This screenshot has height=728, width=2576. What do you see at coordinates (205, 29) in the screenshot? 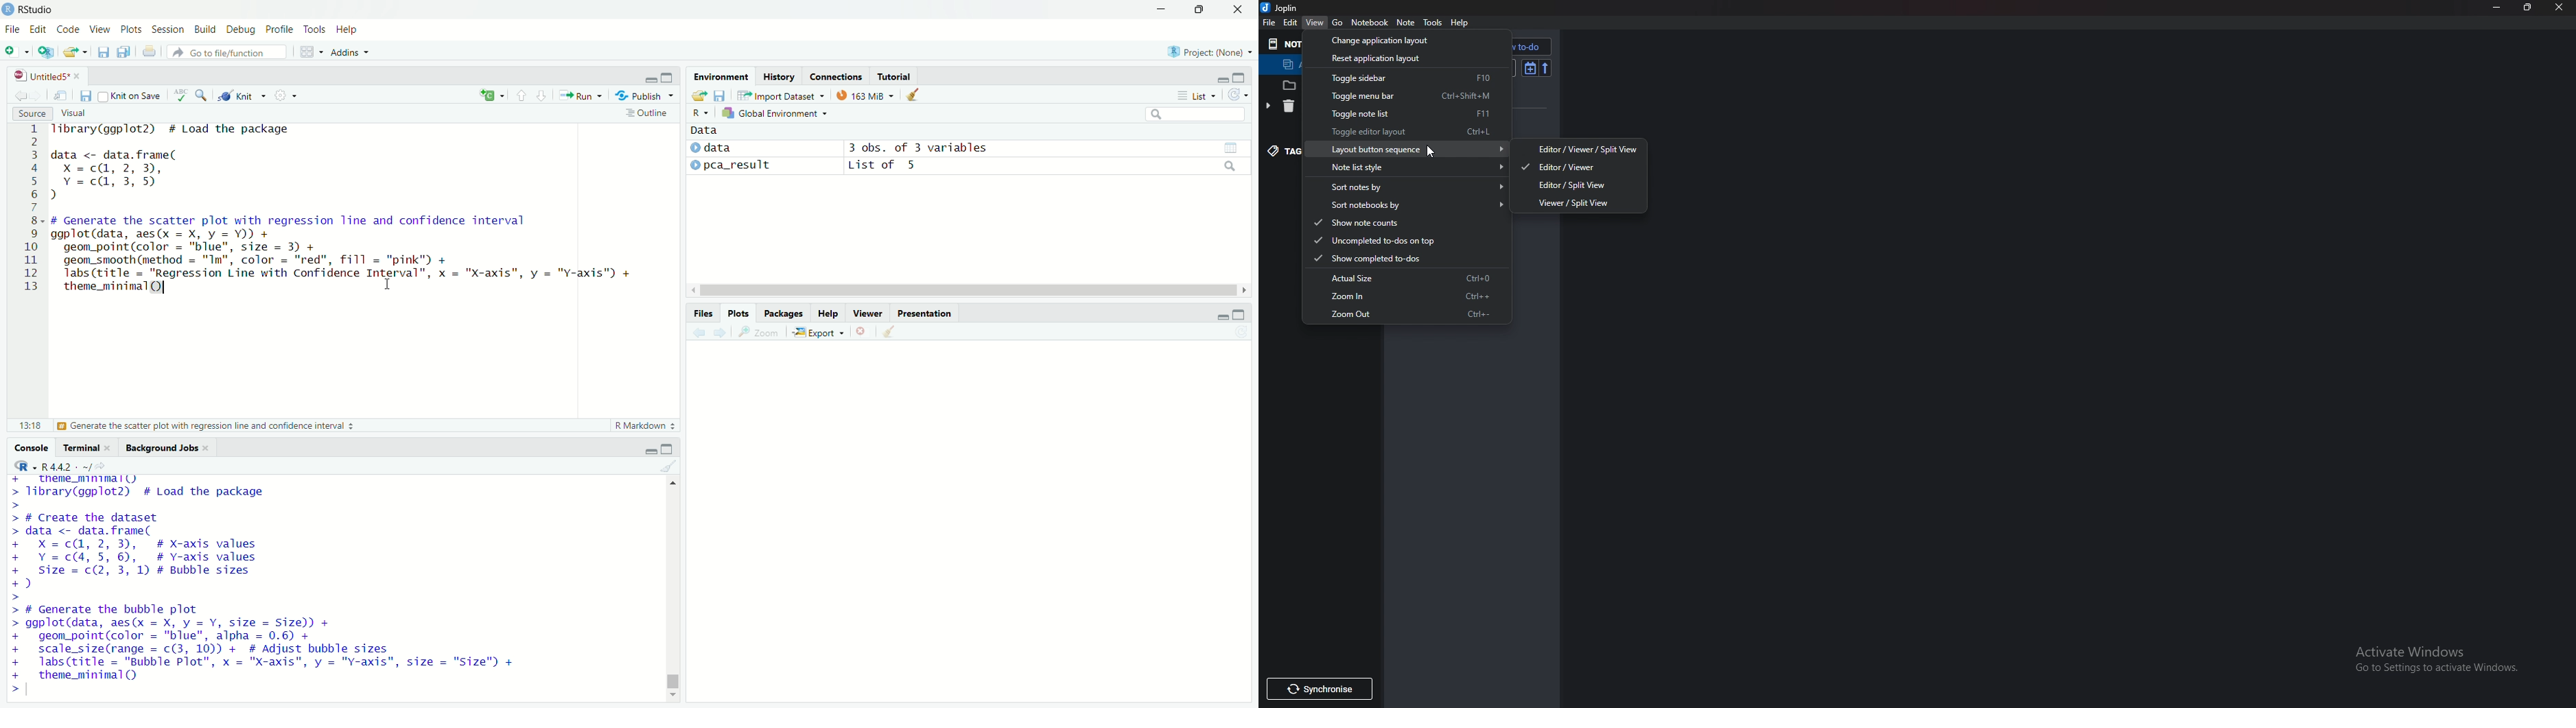
I see `Build` at bounding box center [205, 29].